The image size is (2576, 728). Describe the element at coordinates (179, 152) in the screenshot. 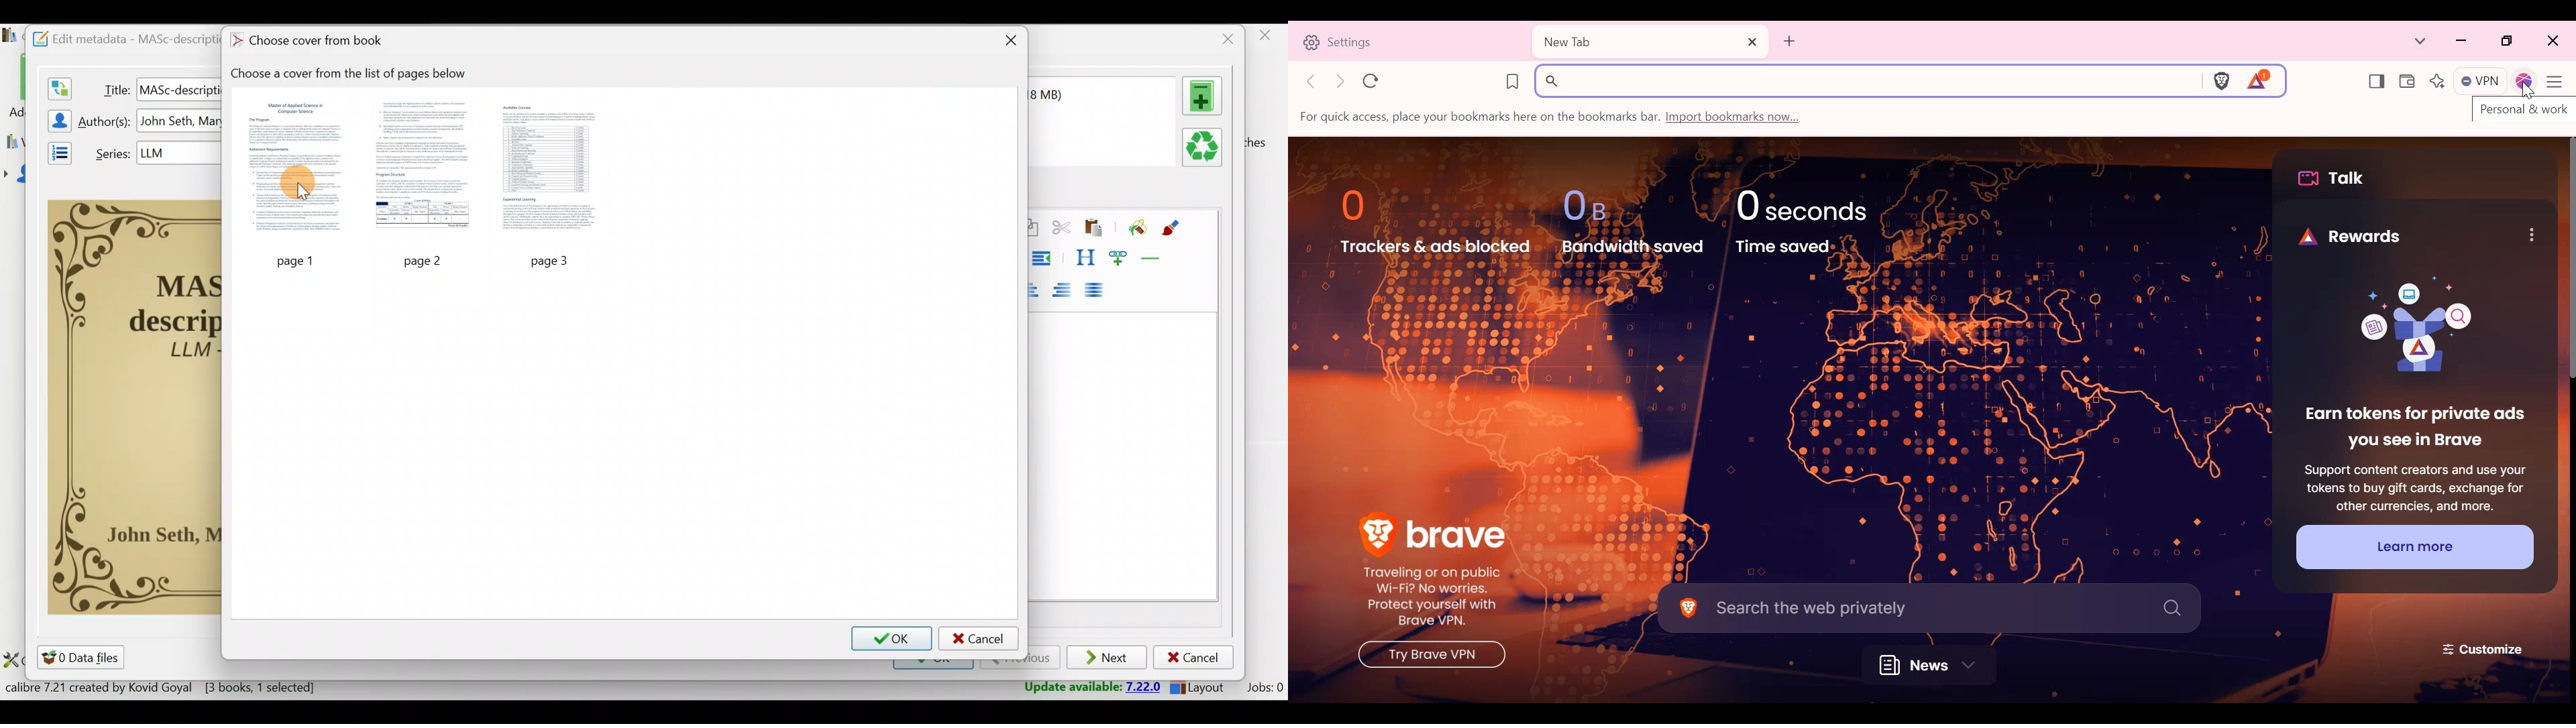

I see `` at that location.